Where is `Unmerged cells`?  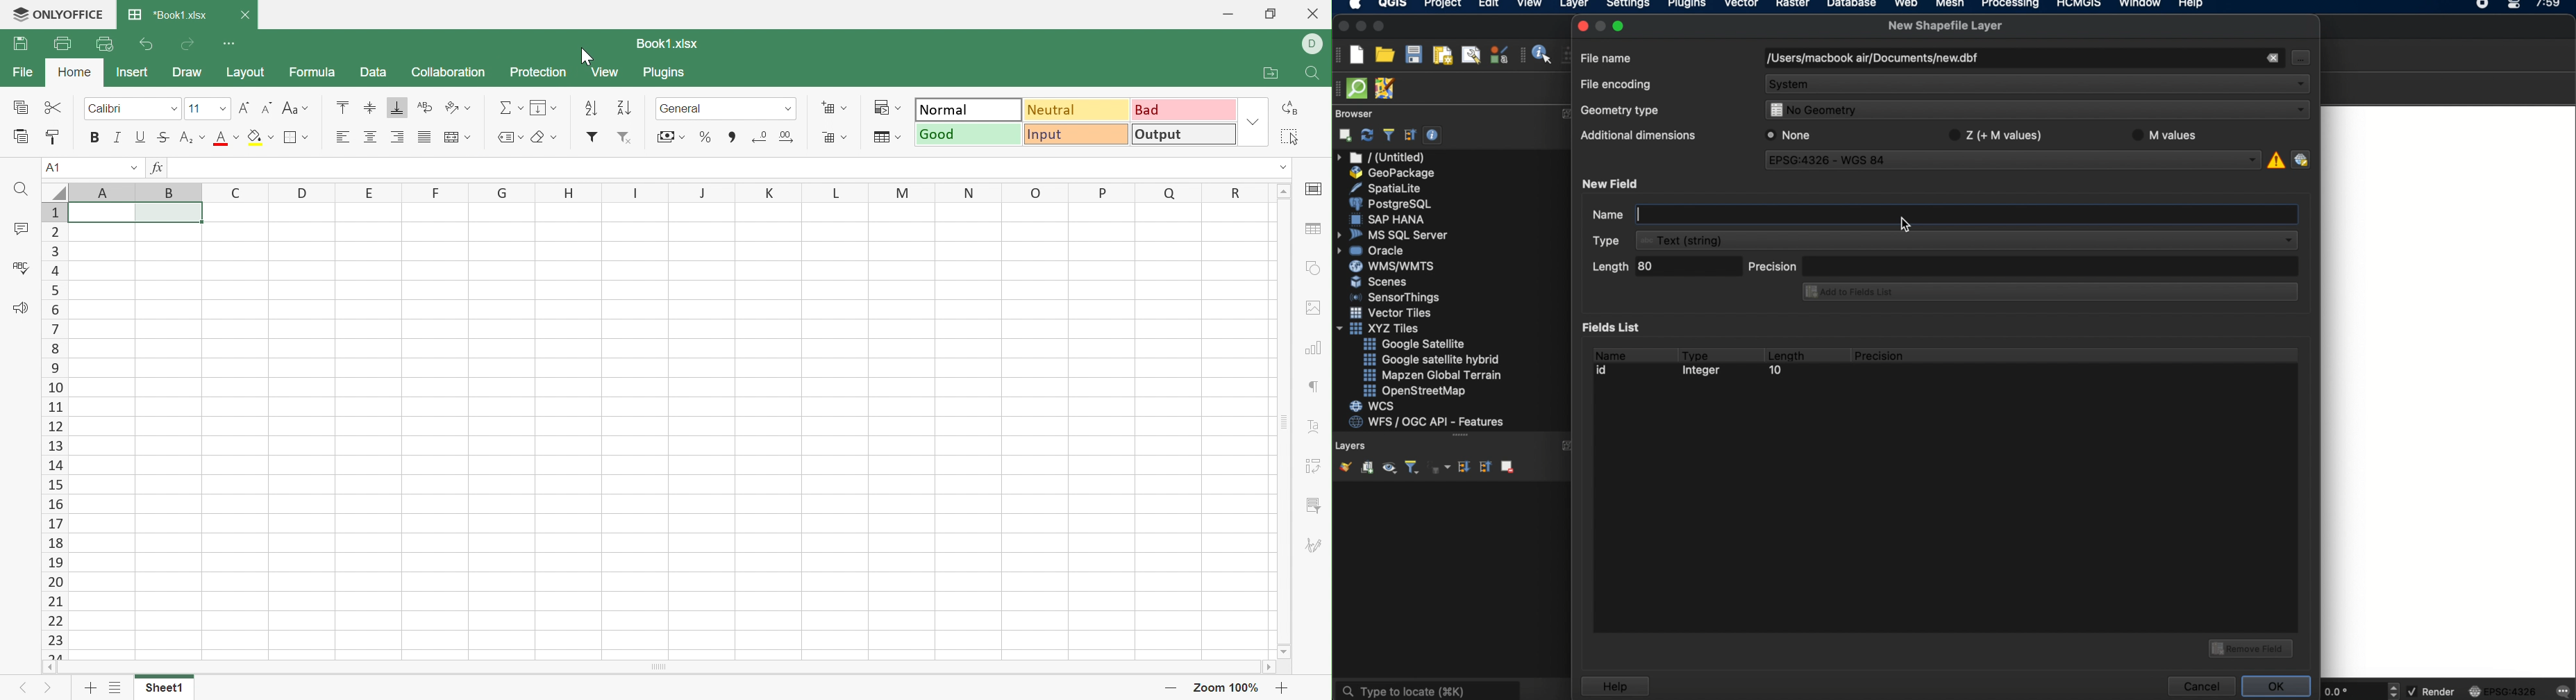
Unmerged cells is located at coordinates (137, 213).